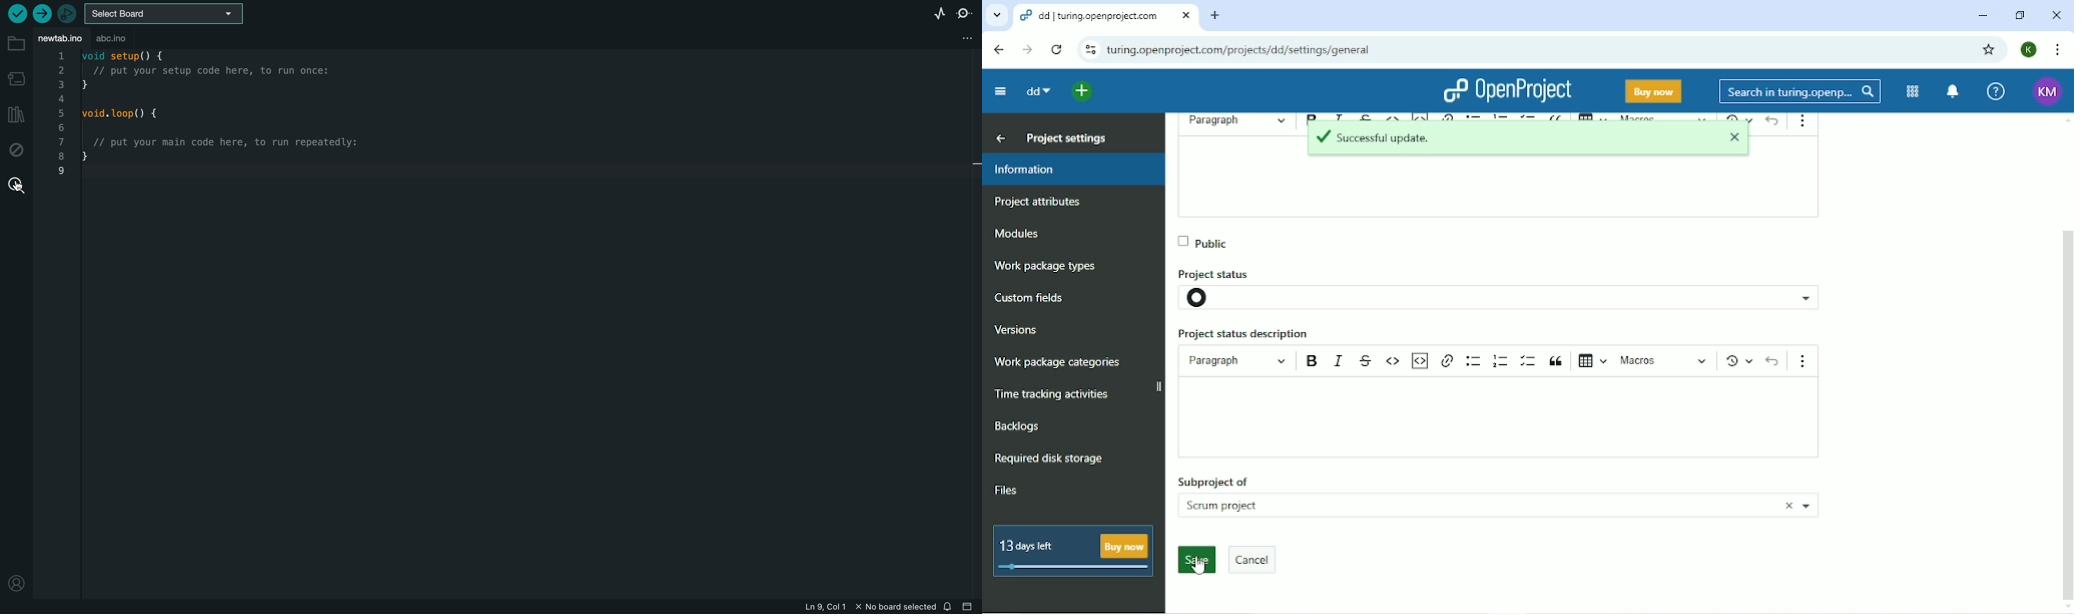 The image size is (2100, 616). Describe the element at coordinates (1210, 303) in the screenshot. I see `project status icon- not set` at that location.